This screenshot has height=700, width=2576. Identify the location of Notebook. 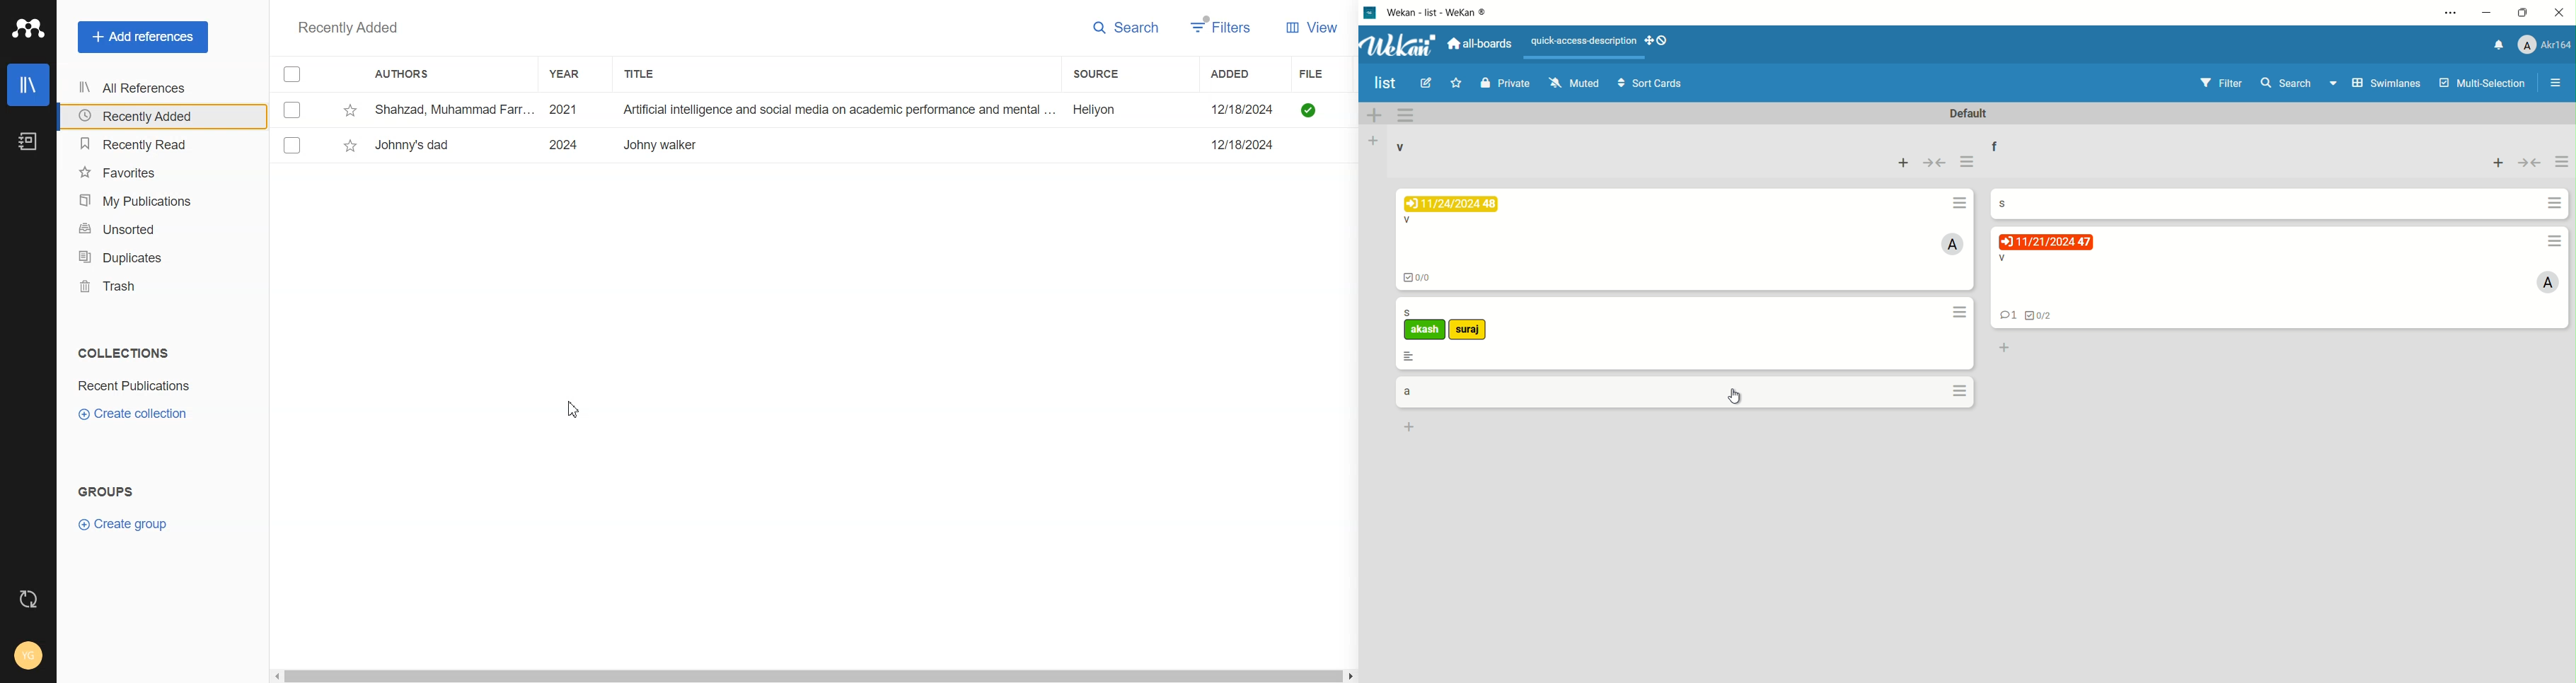
(28, 141).